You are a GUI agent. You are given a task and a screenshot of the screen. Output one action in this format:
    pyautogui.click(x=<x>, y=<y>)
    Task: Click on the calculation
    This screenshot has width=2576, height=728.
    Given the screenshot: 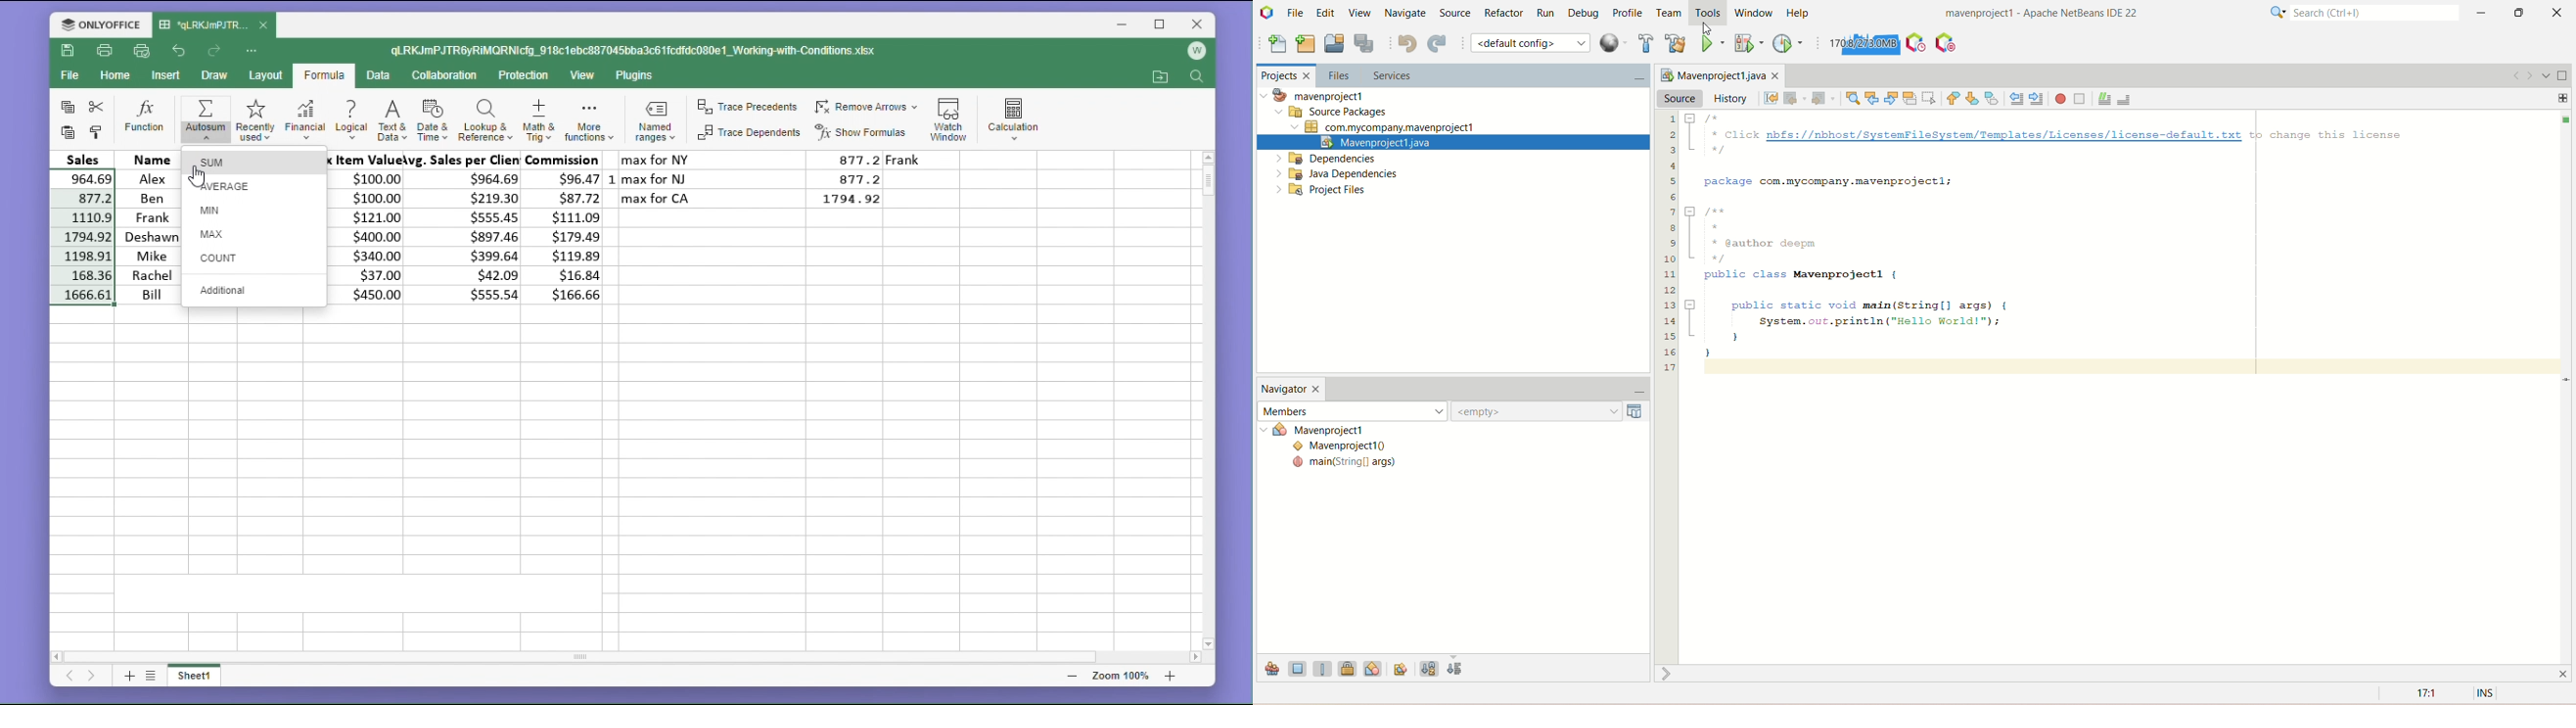 What is the action you would take?
    pyautogui.click(x=1019, y=116)
    